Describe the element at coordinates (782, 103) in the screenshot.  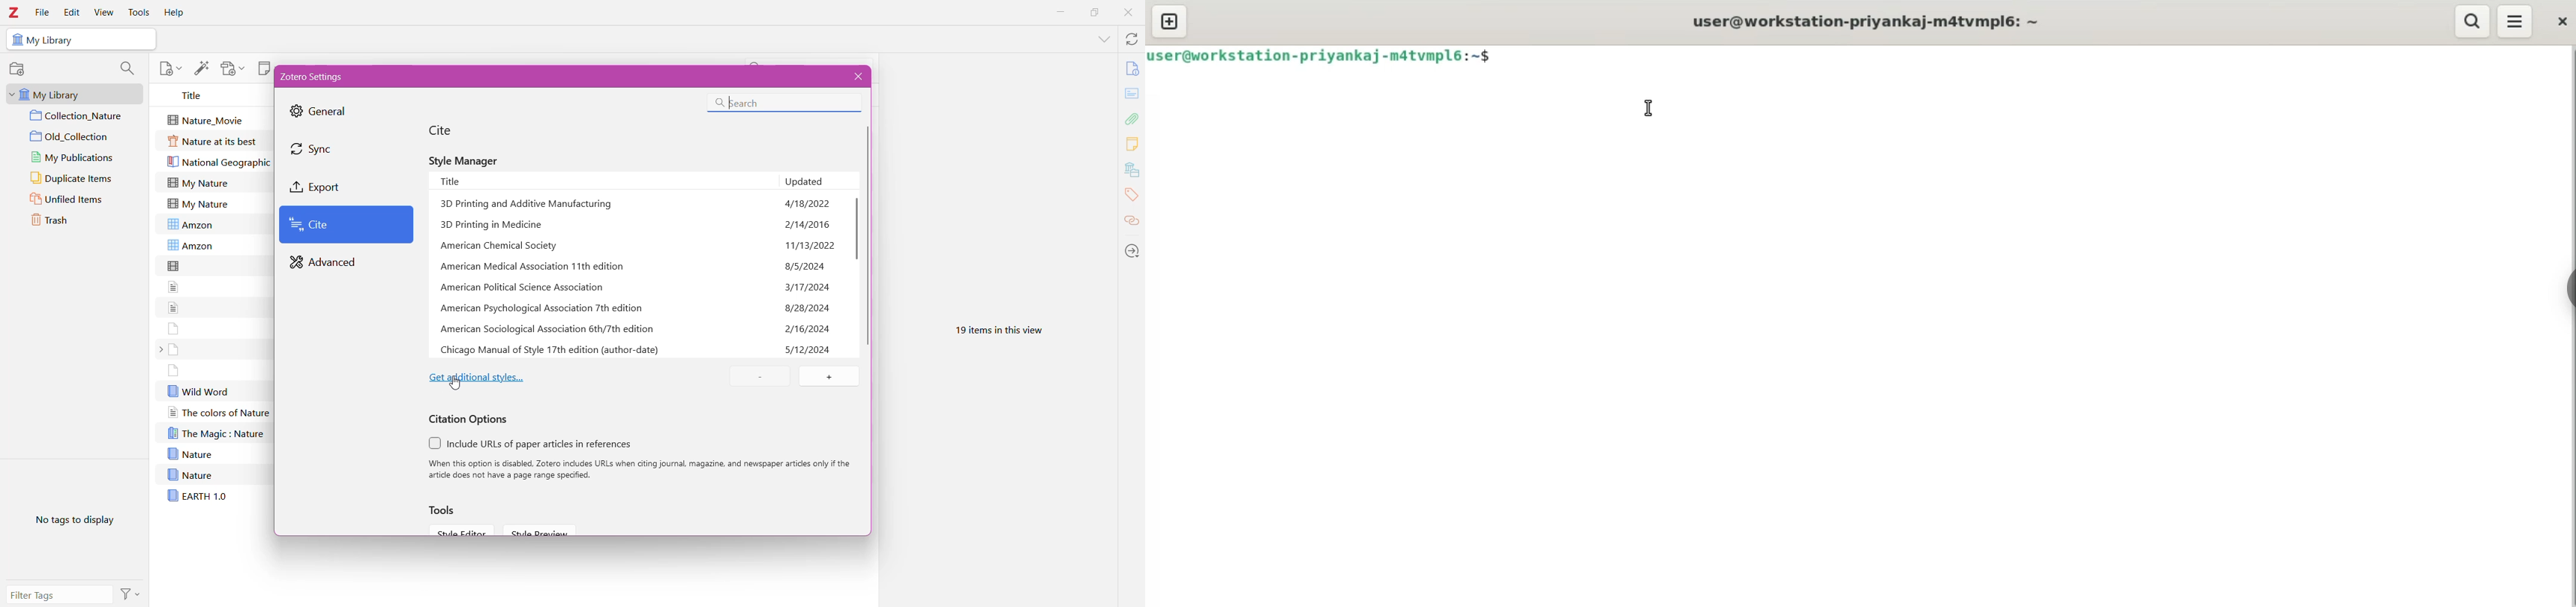
I see `Search` at that location.